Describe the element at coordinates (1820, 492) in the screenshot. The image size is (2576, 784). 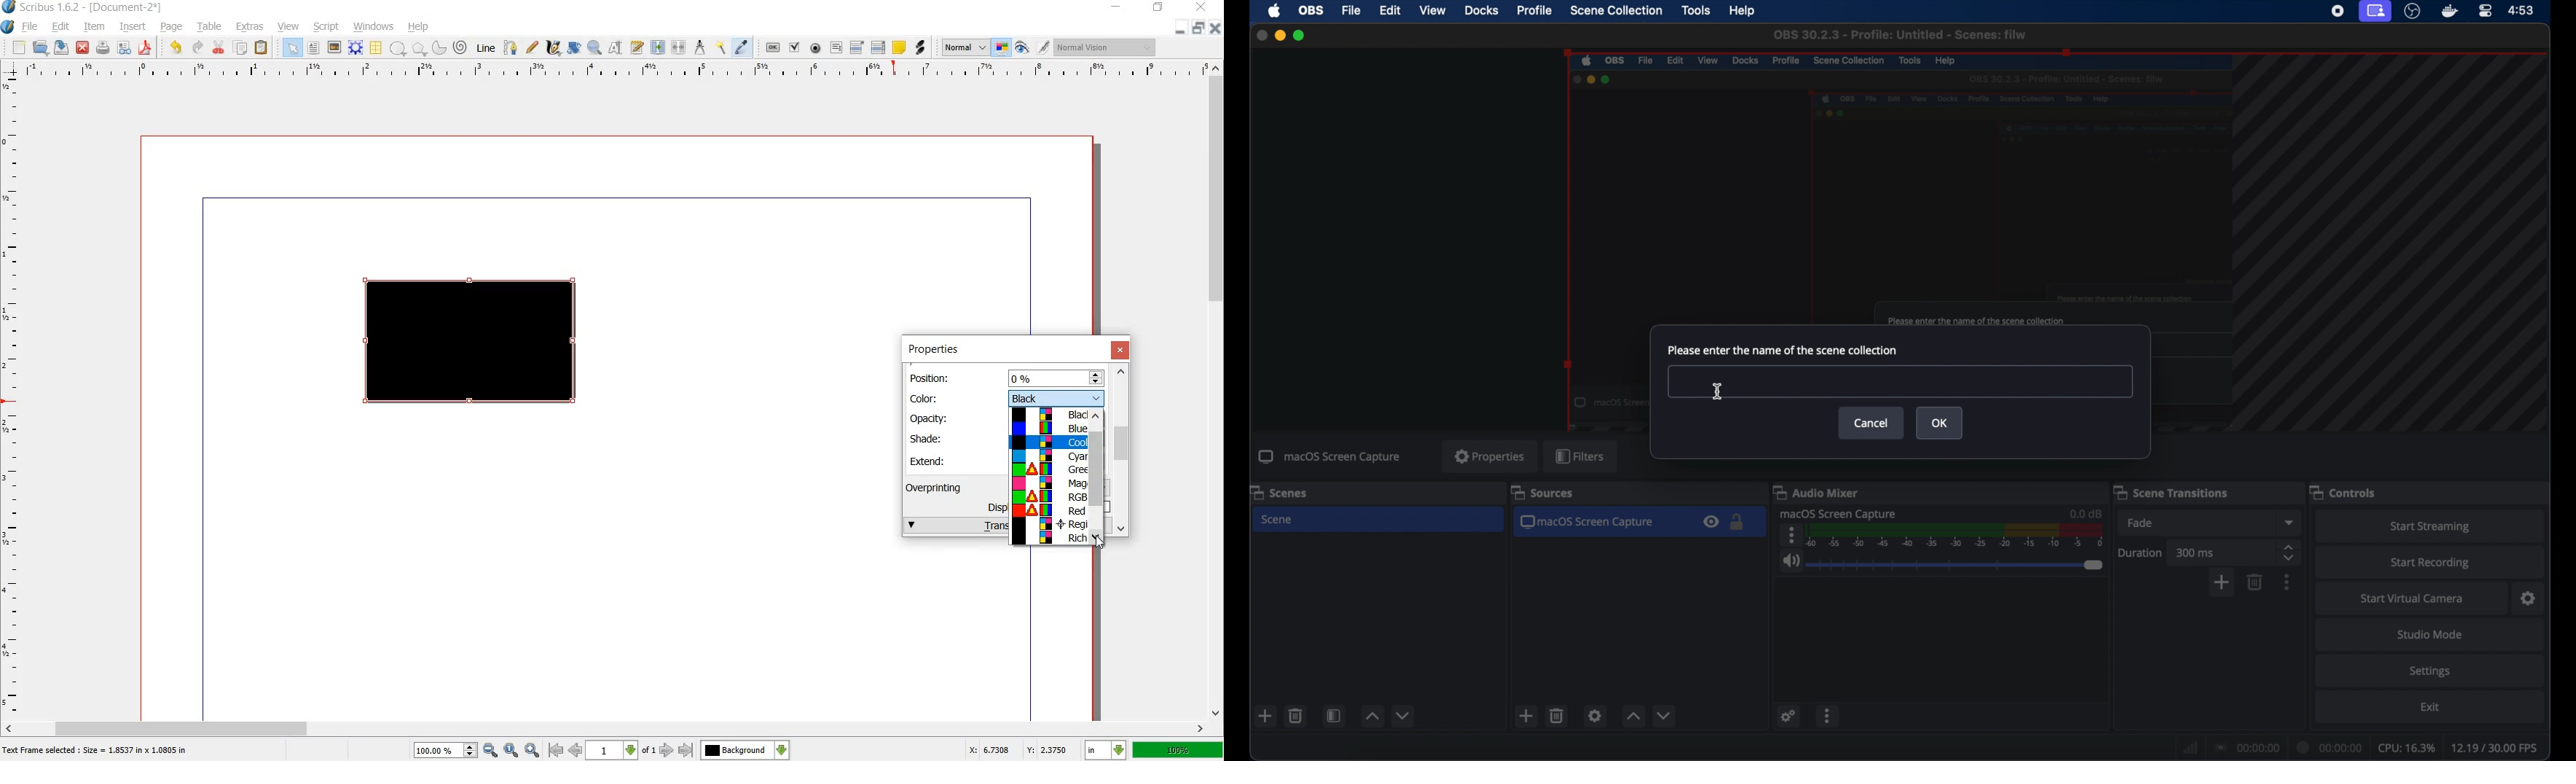
I see `audio mixer` at that location.